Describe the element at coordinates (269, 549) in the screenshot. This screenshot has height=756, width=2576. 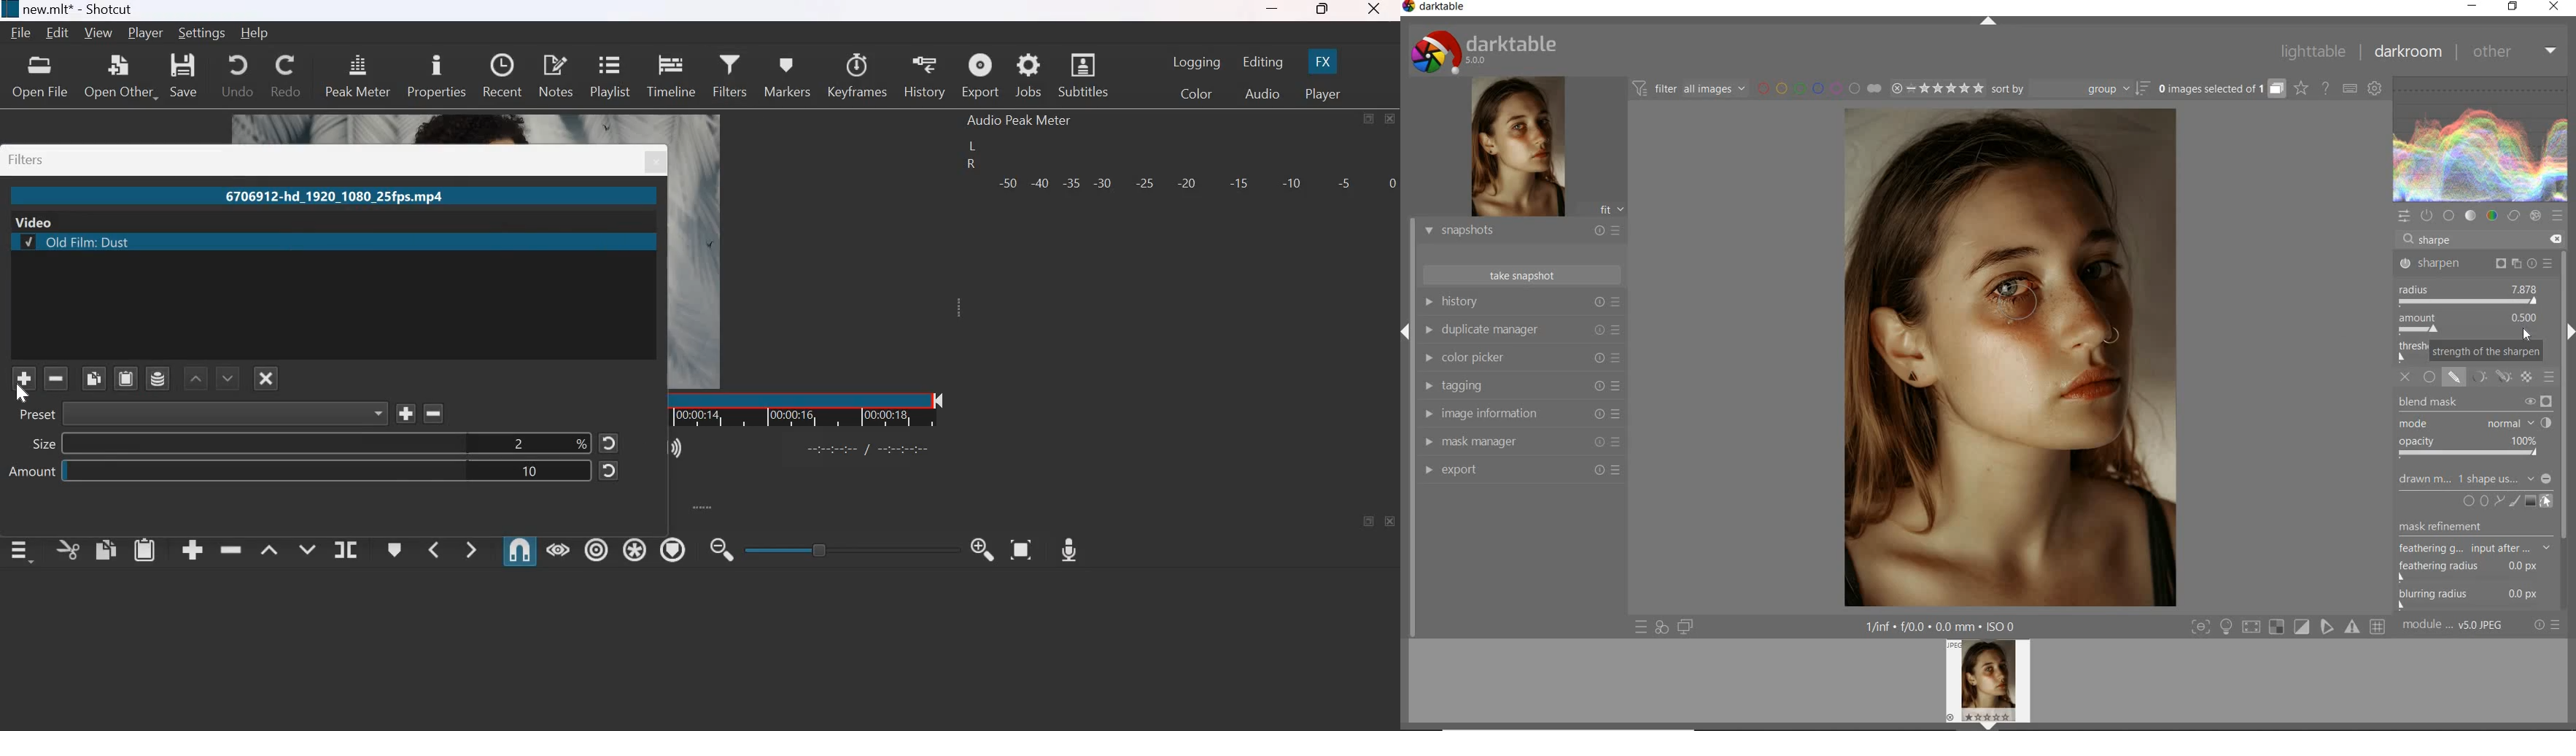
I see `lift` at that location.